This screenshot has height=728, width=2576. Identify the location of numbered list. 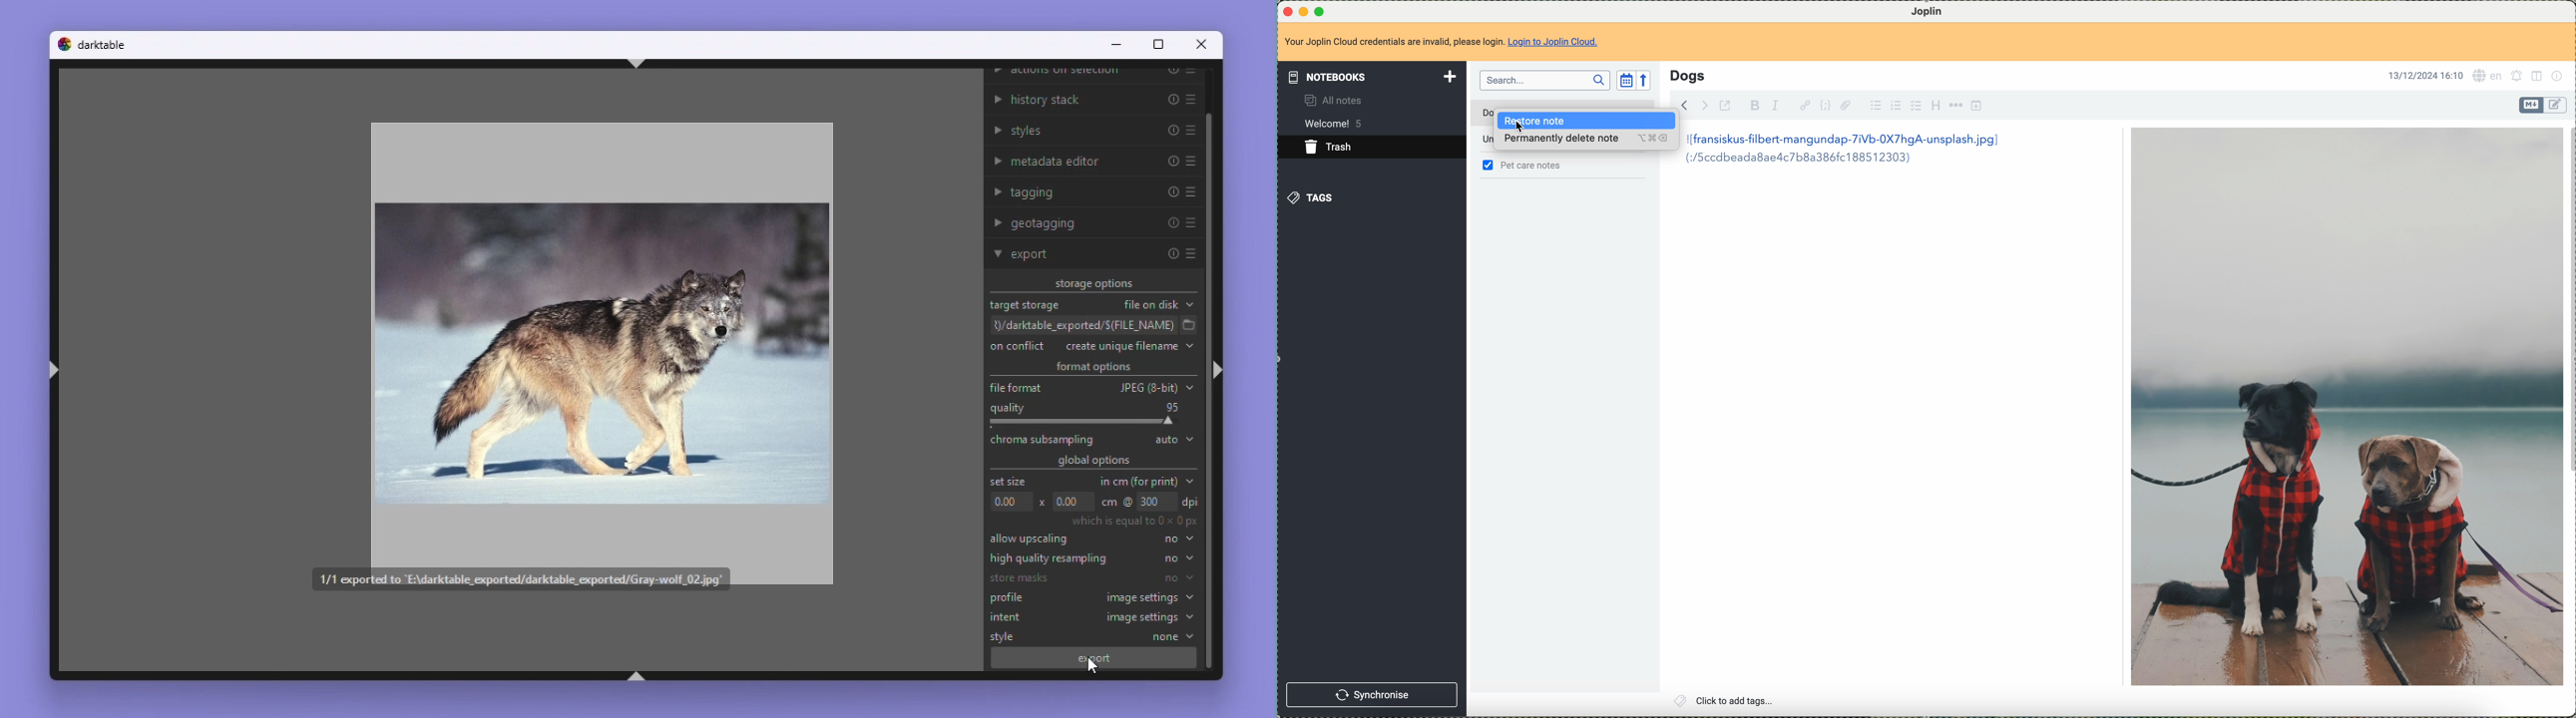
(1895, 106).